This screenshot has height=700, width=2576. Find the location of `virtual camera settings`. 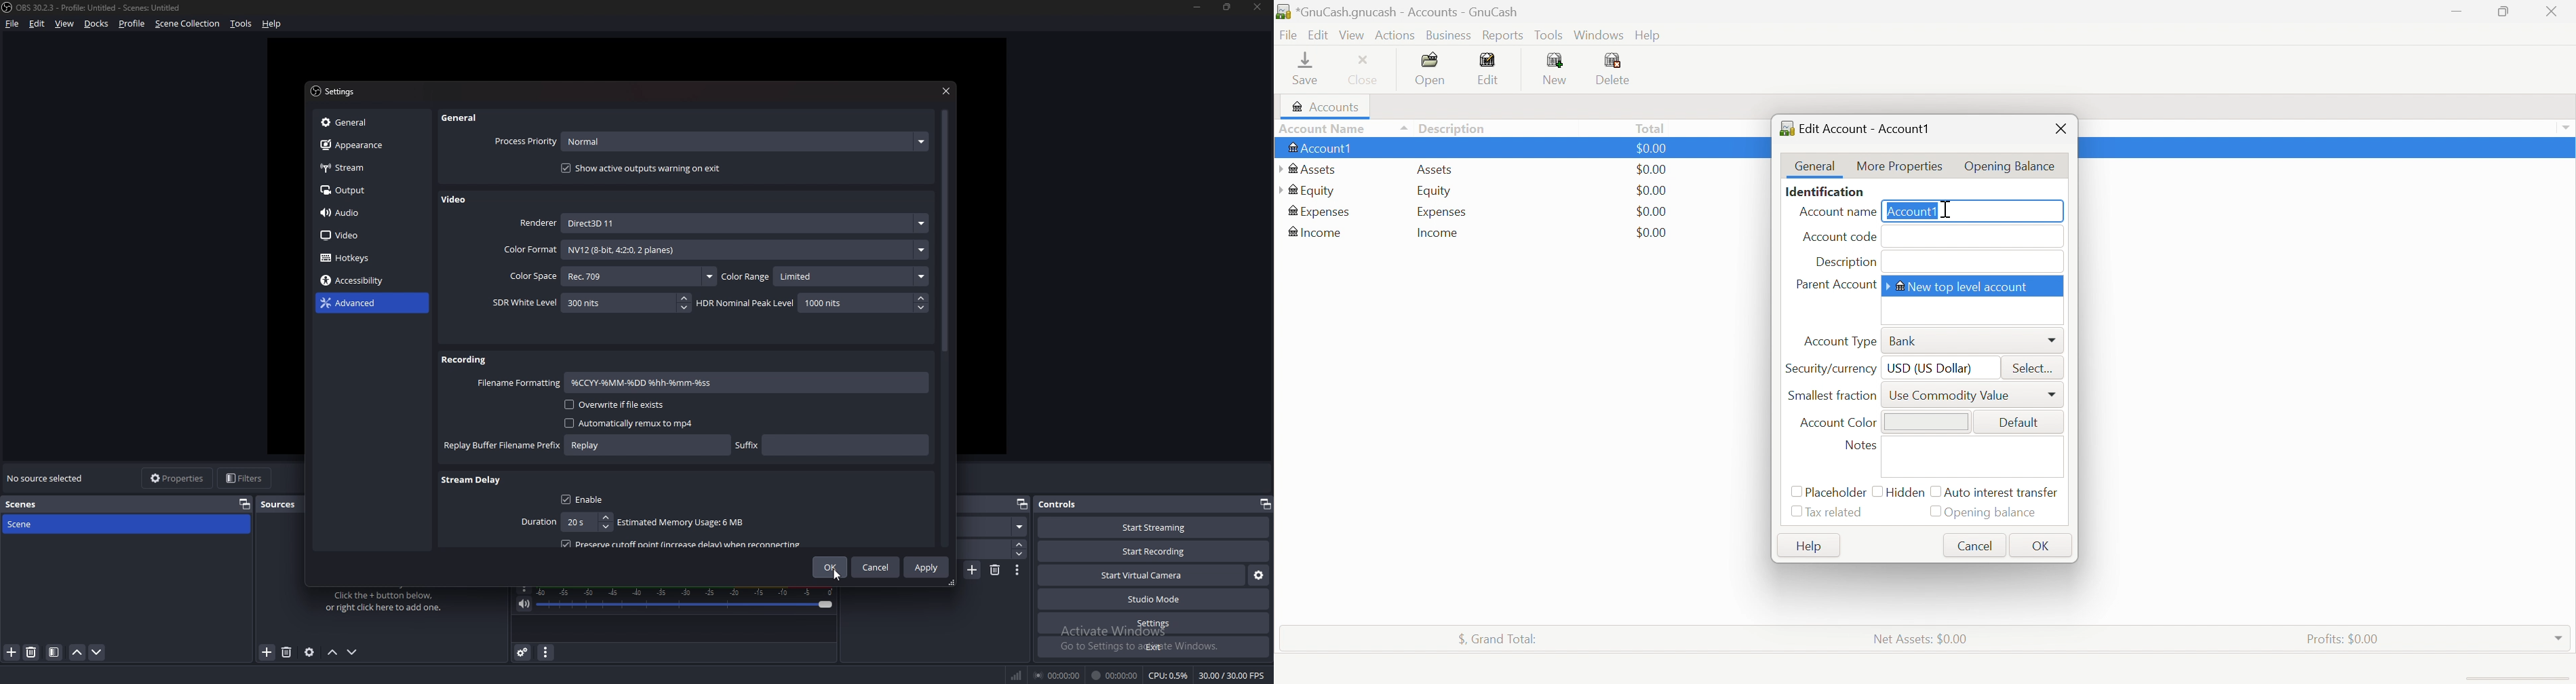

virtual camera settings is located at coordinates (1258, 576).